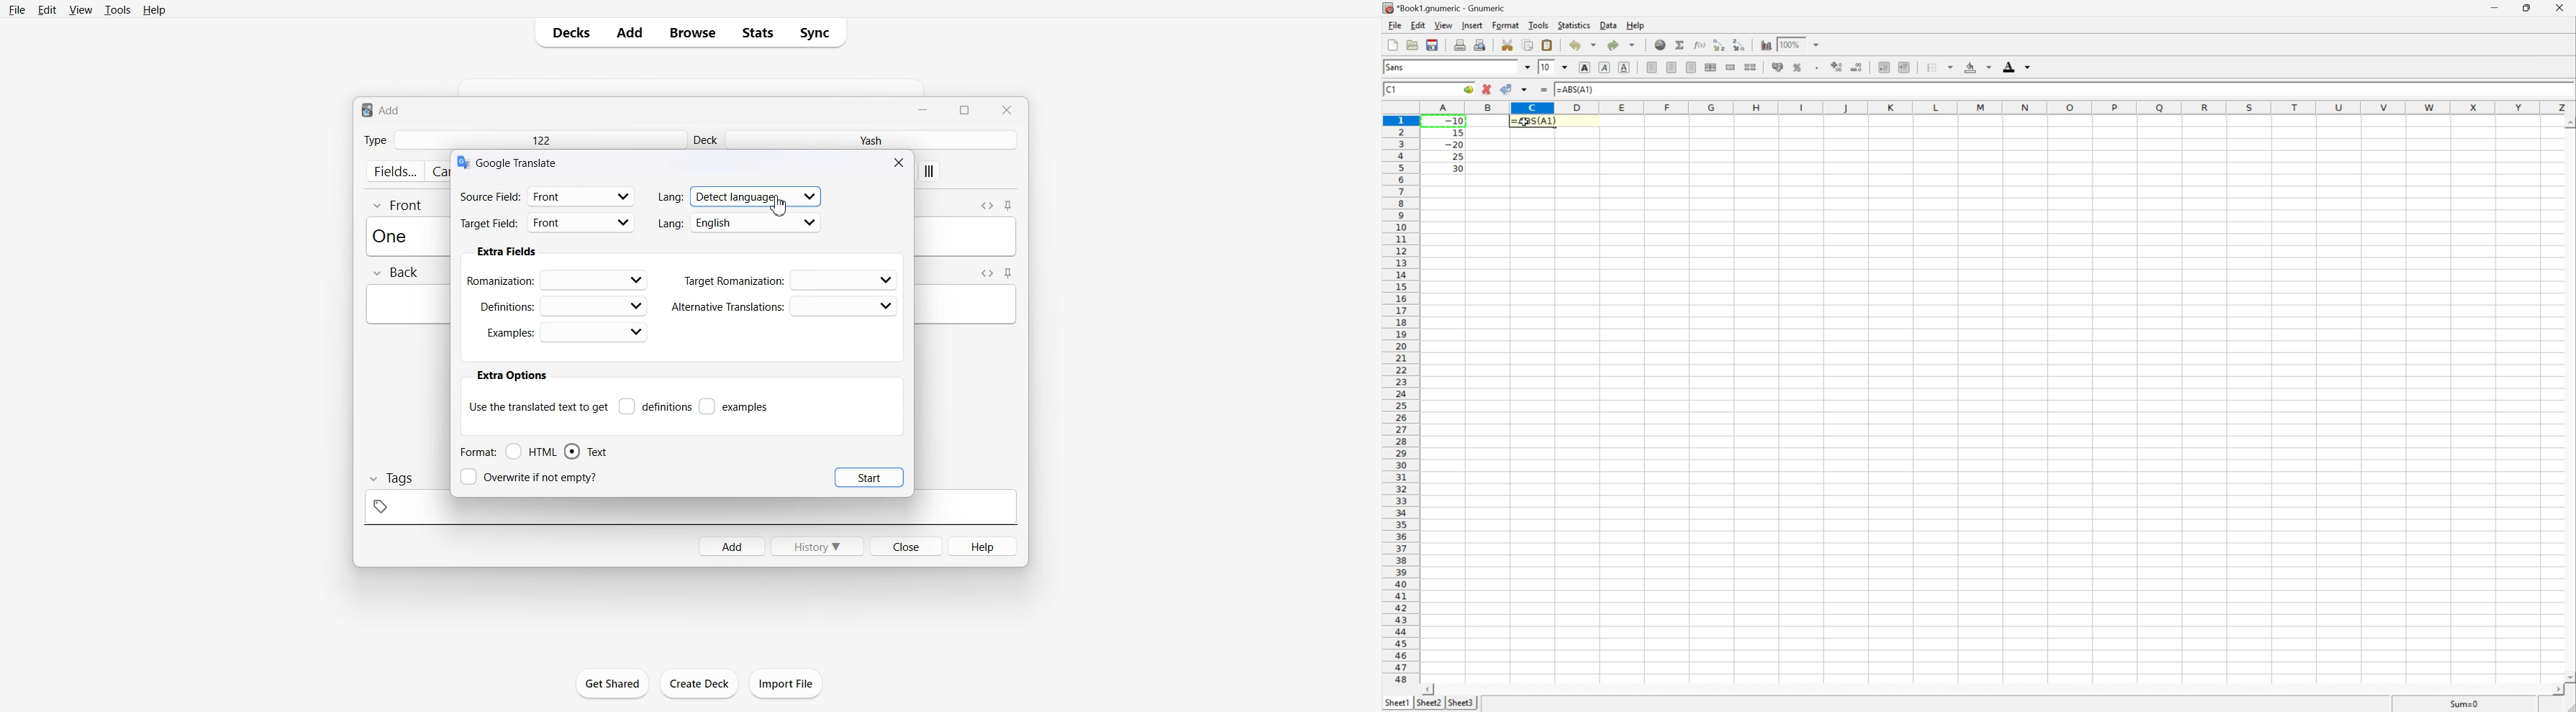  Describe the element at coordinates (1536, 119) in the screenshot. I see `=ABS(A1)` at that location.